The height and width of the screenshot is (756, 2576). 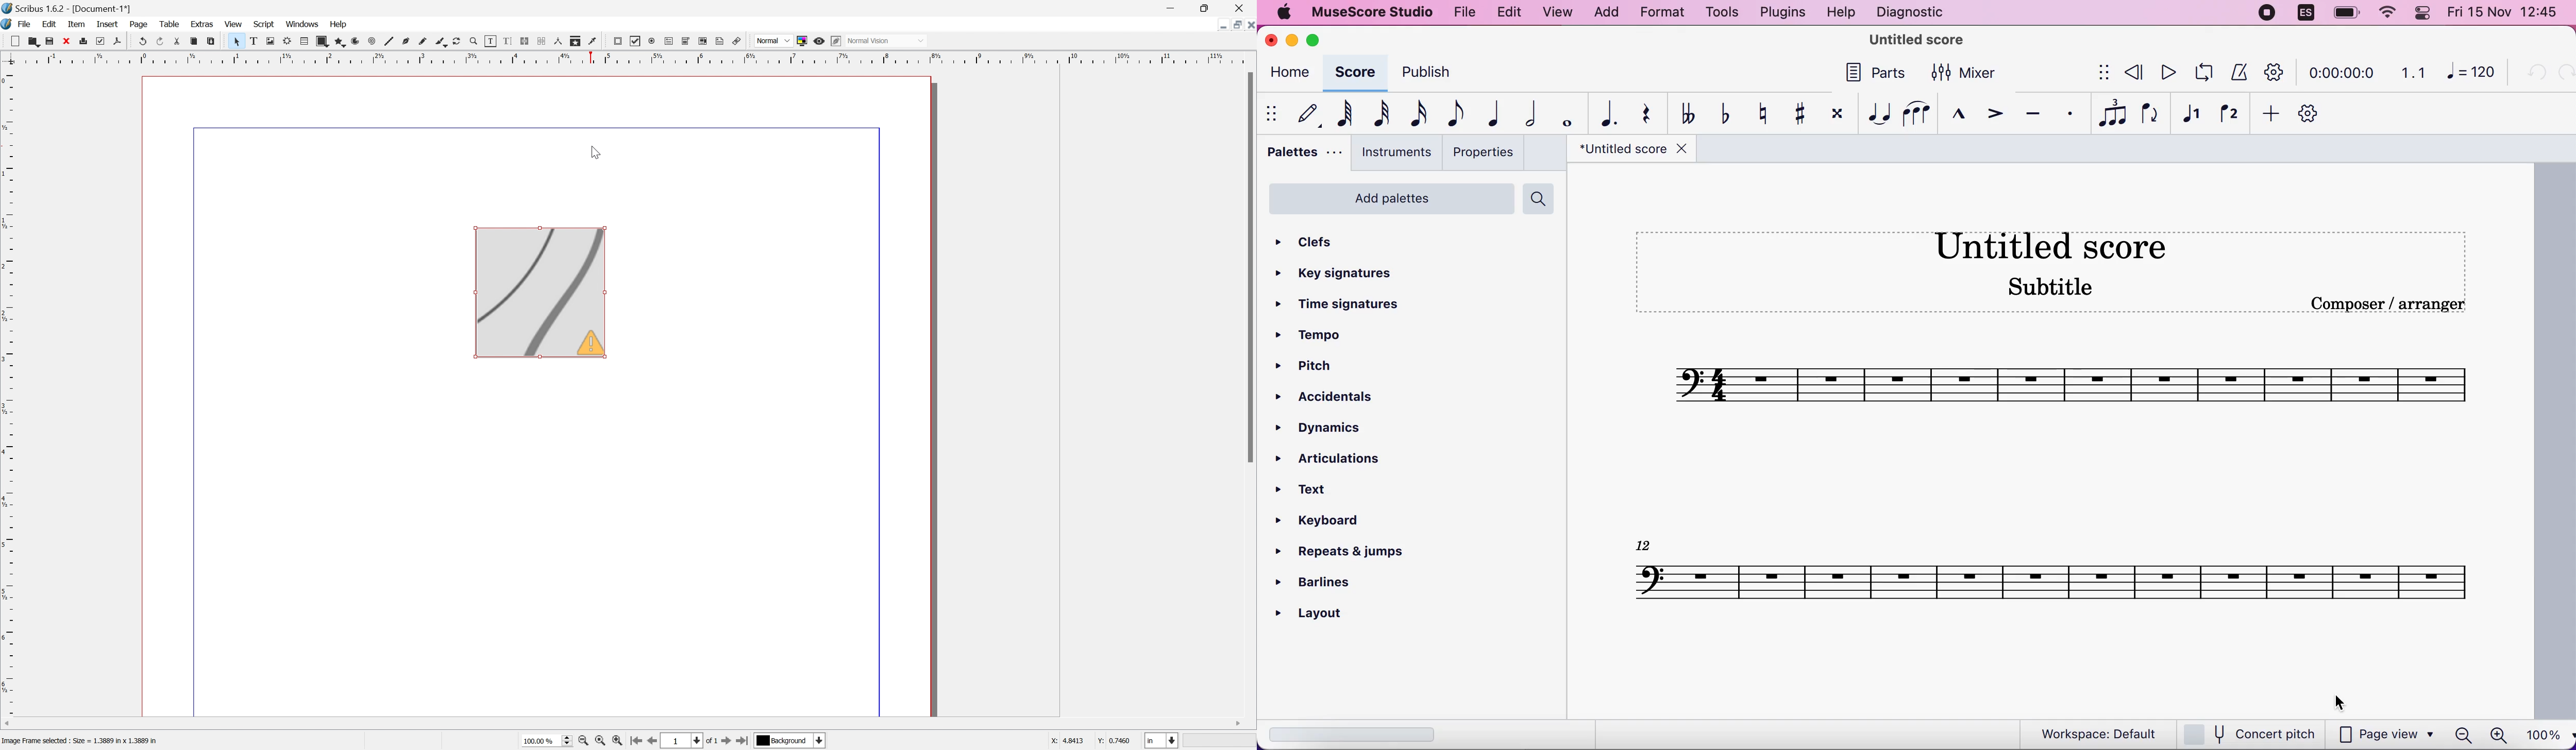 I want to click on Scroll right, so click(x=1236, y=722).